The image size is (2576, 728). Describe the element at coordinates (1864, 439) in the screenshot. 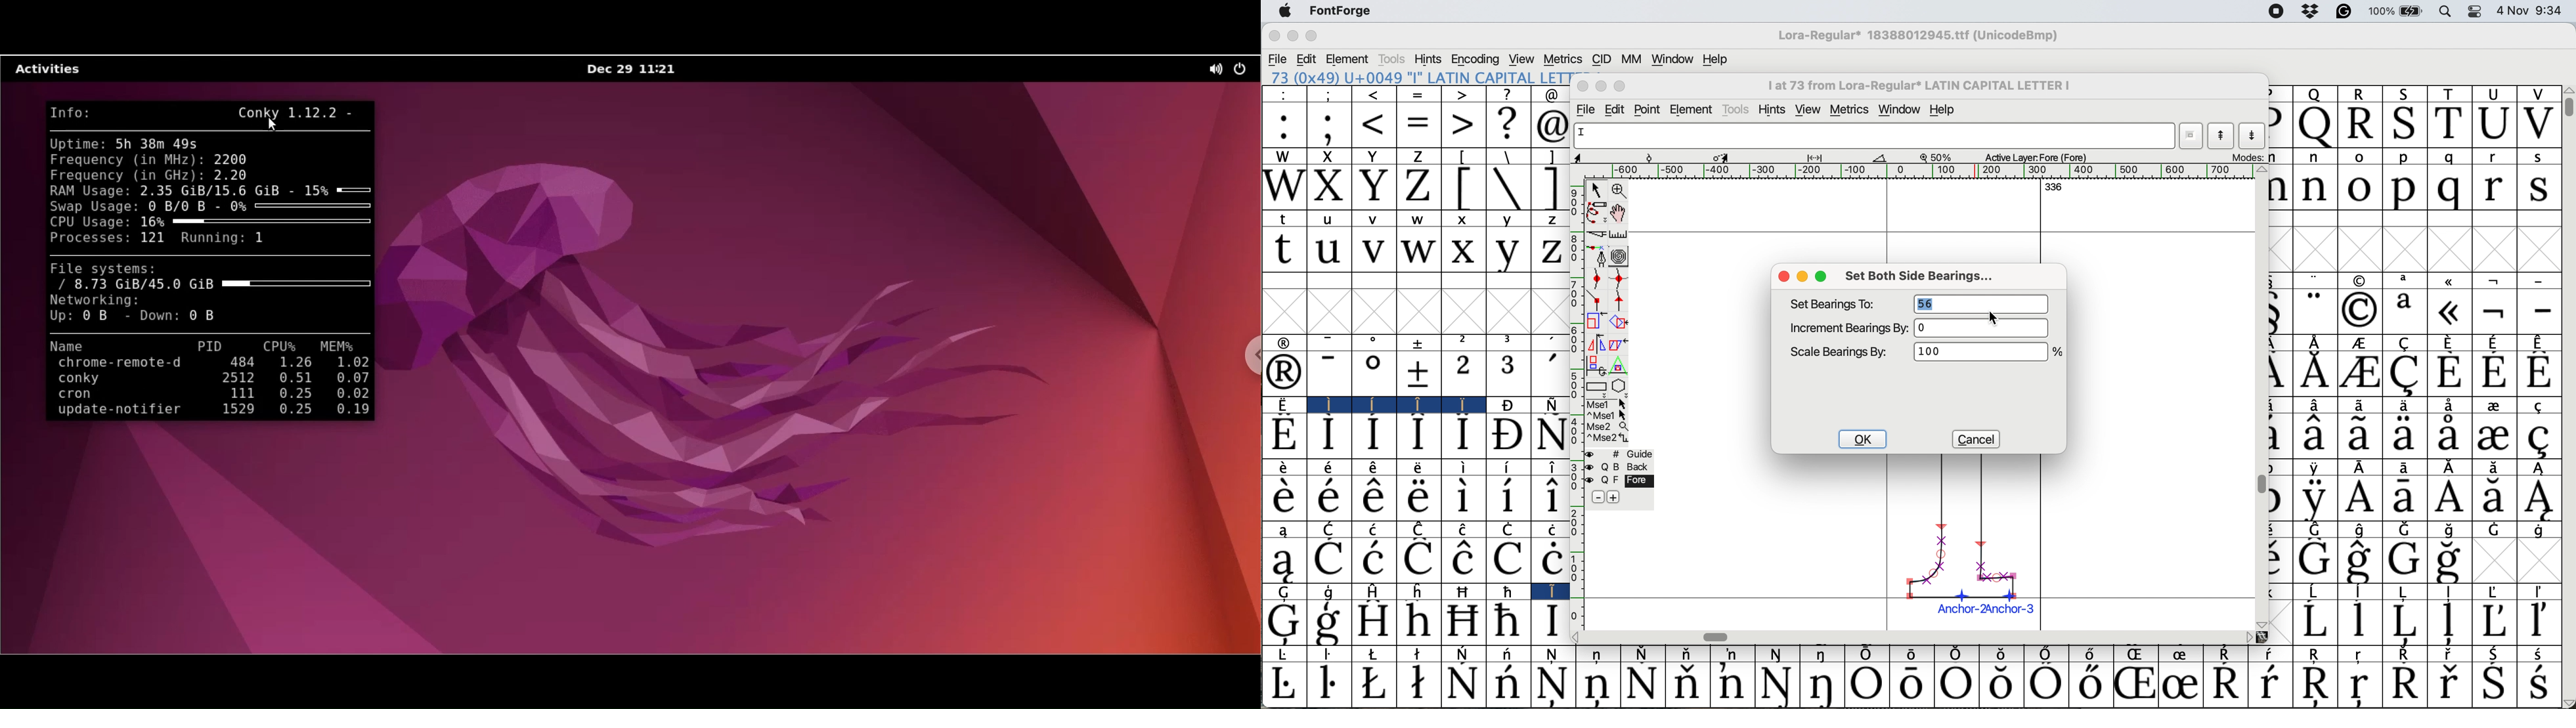

I see `ok` at that location.